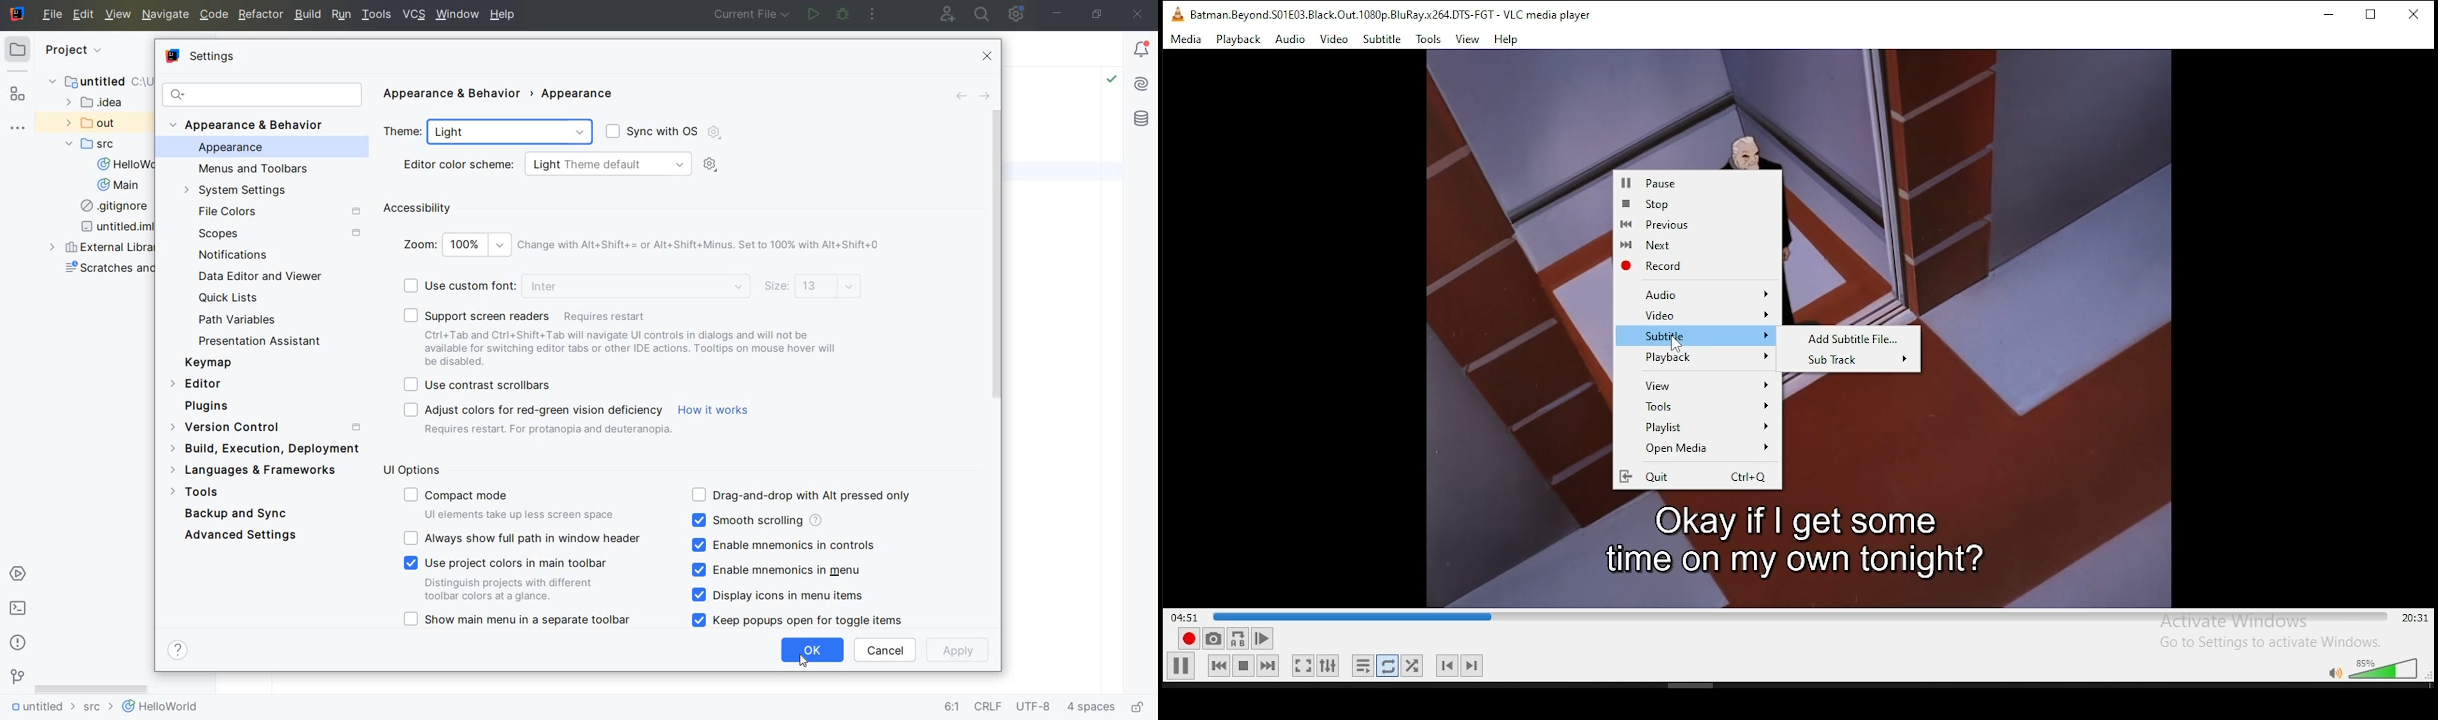 This screenshot has width=2464, height=728. What do you see at coordinates (1693, 267) in the screenshot?
I see `Record` at bounding box center [1693, 267].